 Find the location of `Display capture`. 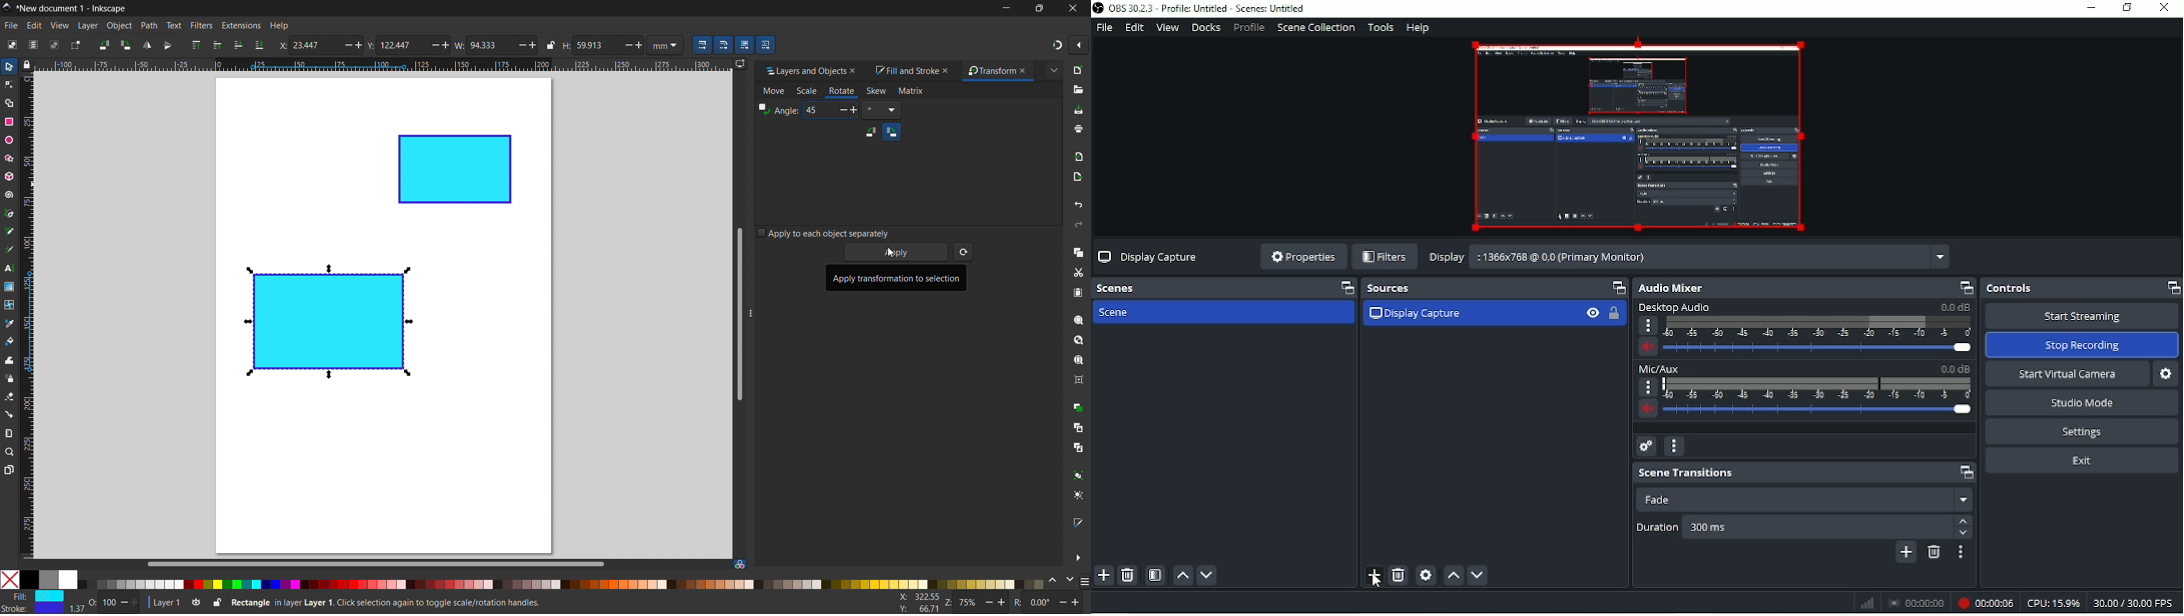

Display capture is located at coordinates (1148, 257).